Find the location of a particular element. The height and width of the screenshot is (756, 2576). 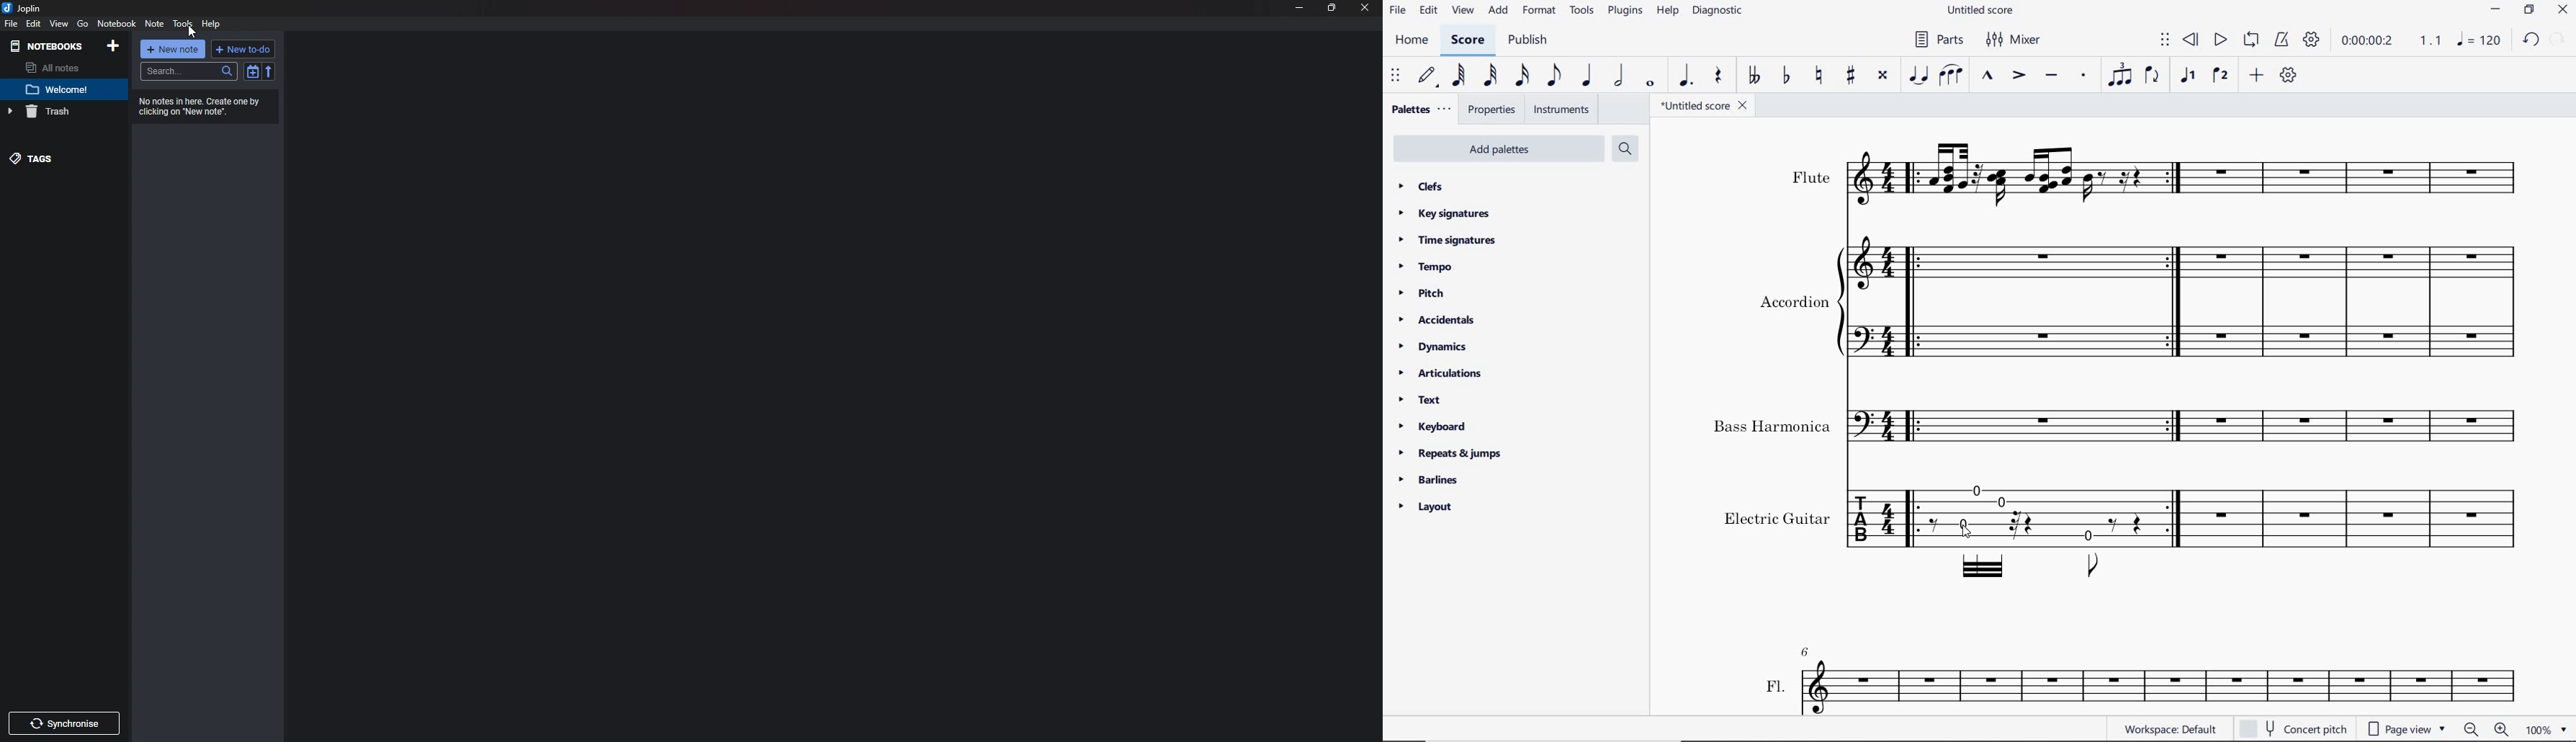

tags is located at coordinates (58, 158).